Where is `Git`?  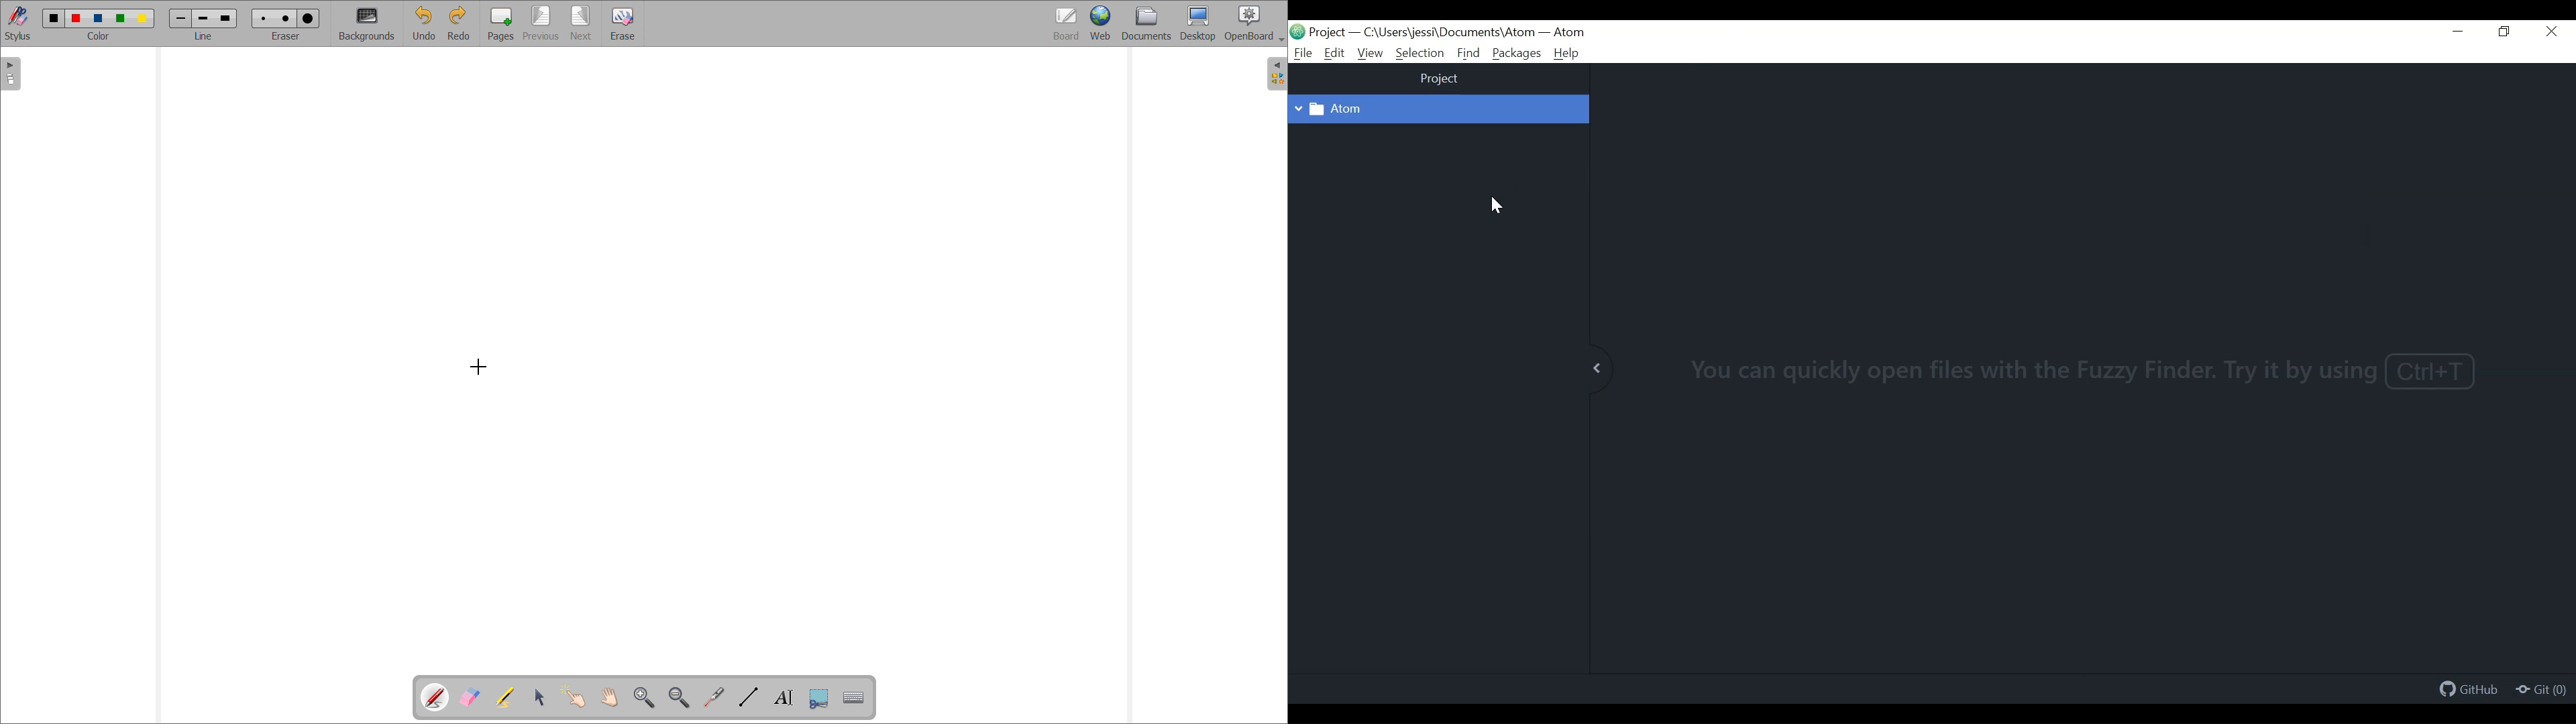
Git is located at coordinates (2540, 690).